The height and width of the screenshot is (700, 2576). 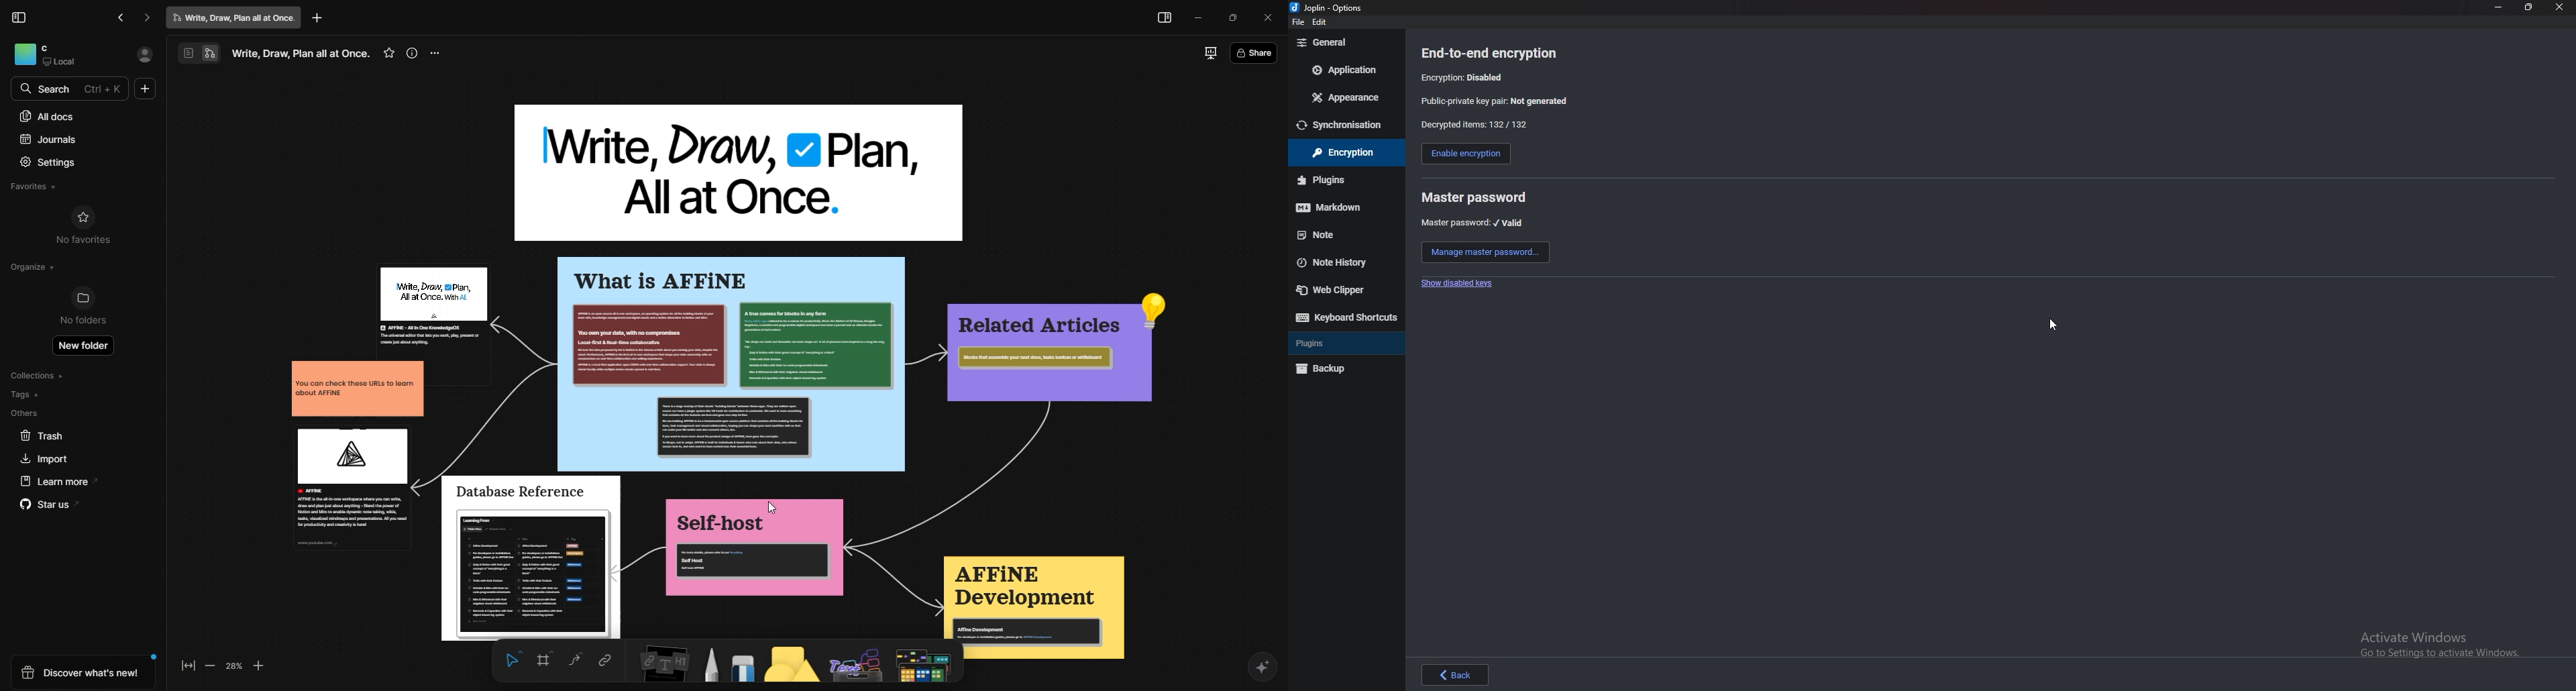 What do you see at coordinates (185, 667) in the screenshot?
I see `Fit to width` at bounding box center [185, 667].